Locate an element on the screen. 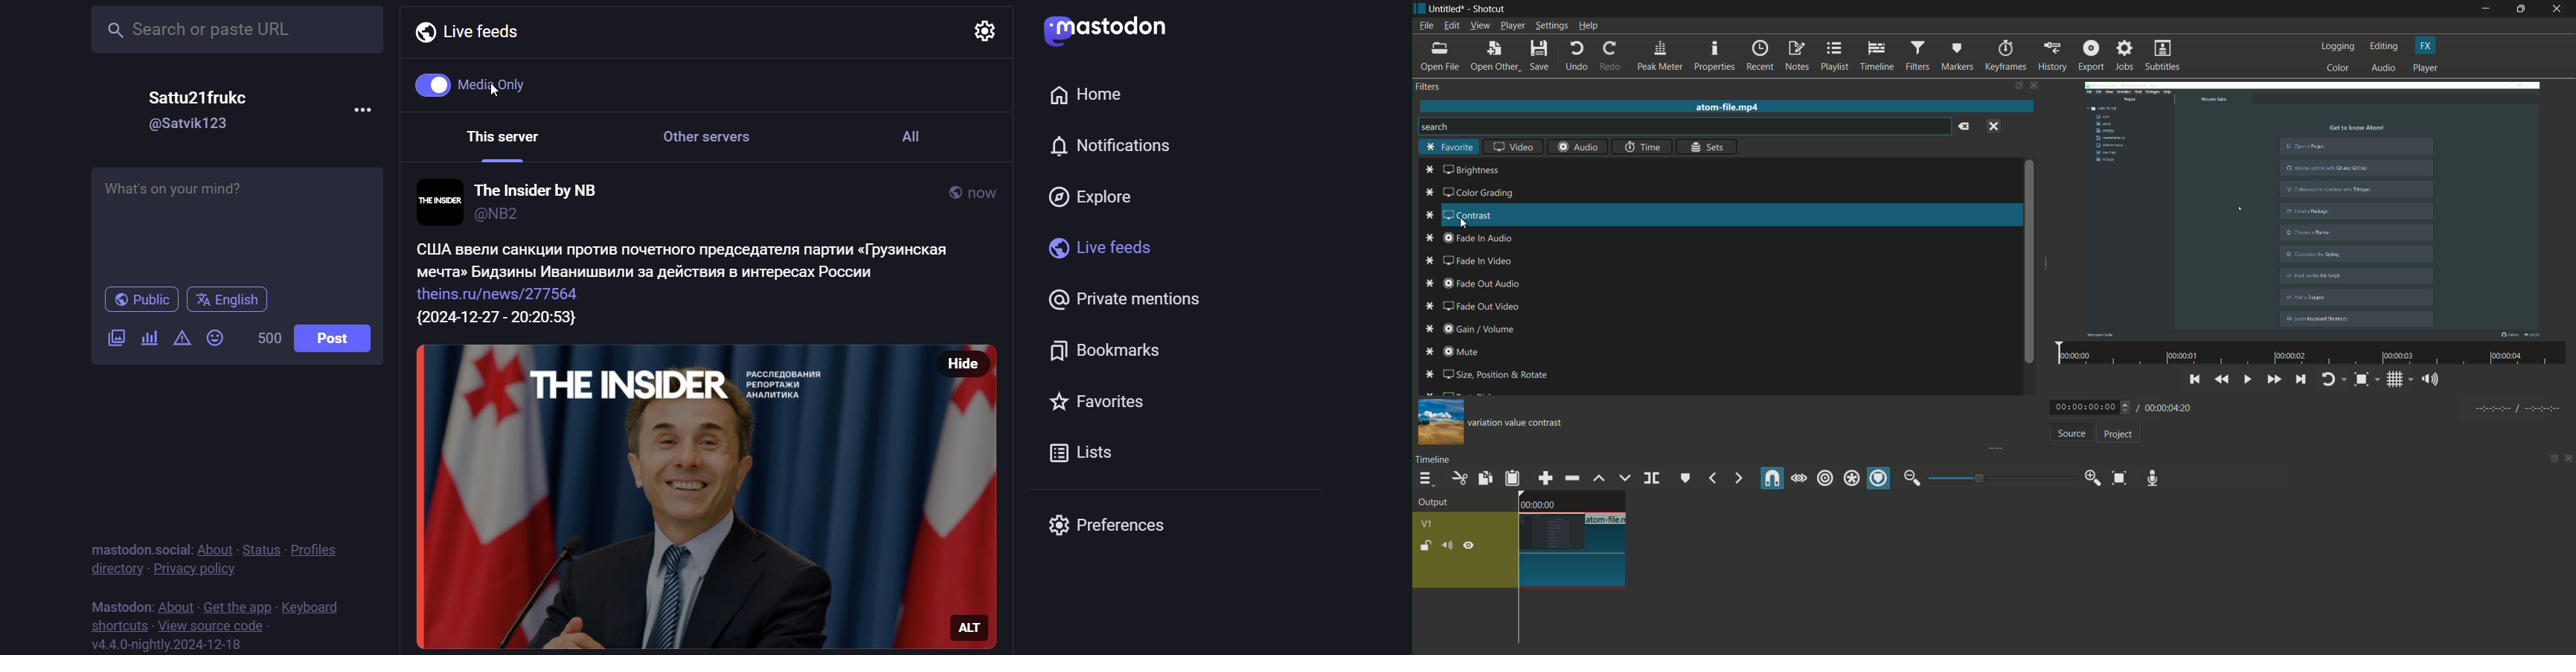 This screenshot has width=2576, height=672. recent is located at coordinates (1761, 55).